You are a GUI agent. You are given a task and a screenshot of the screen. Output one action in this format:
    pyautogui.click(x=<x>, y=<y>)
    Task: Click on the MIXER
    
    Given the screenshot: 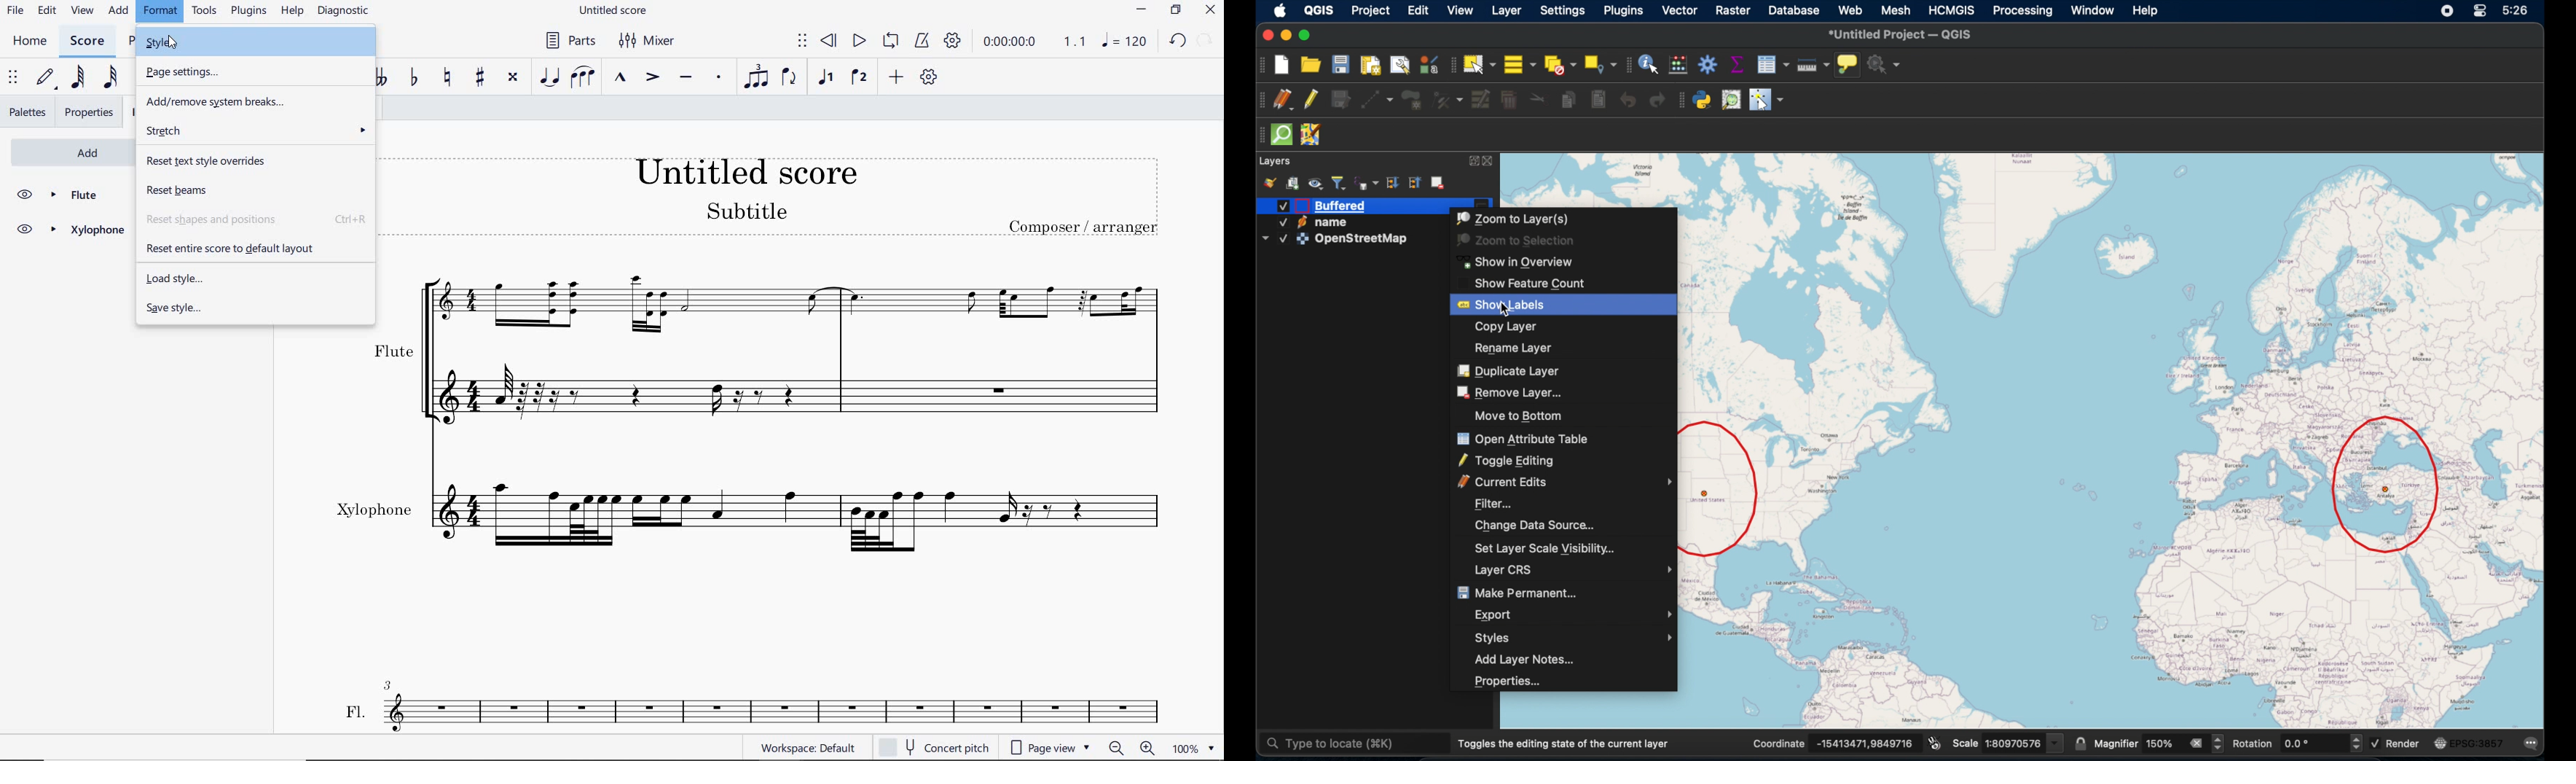 What is the action you would take?
    pyautogui.click(x=649, y=41)
    